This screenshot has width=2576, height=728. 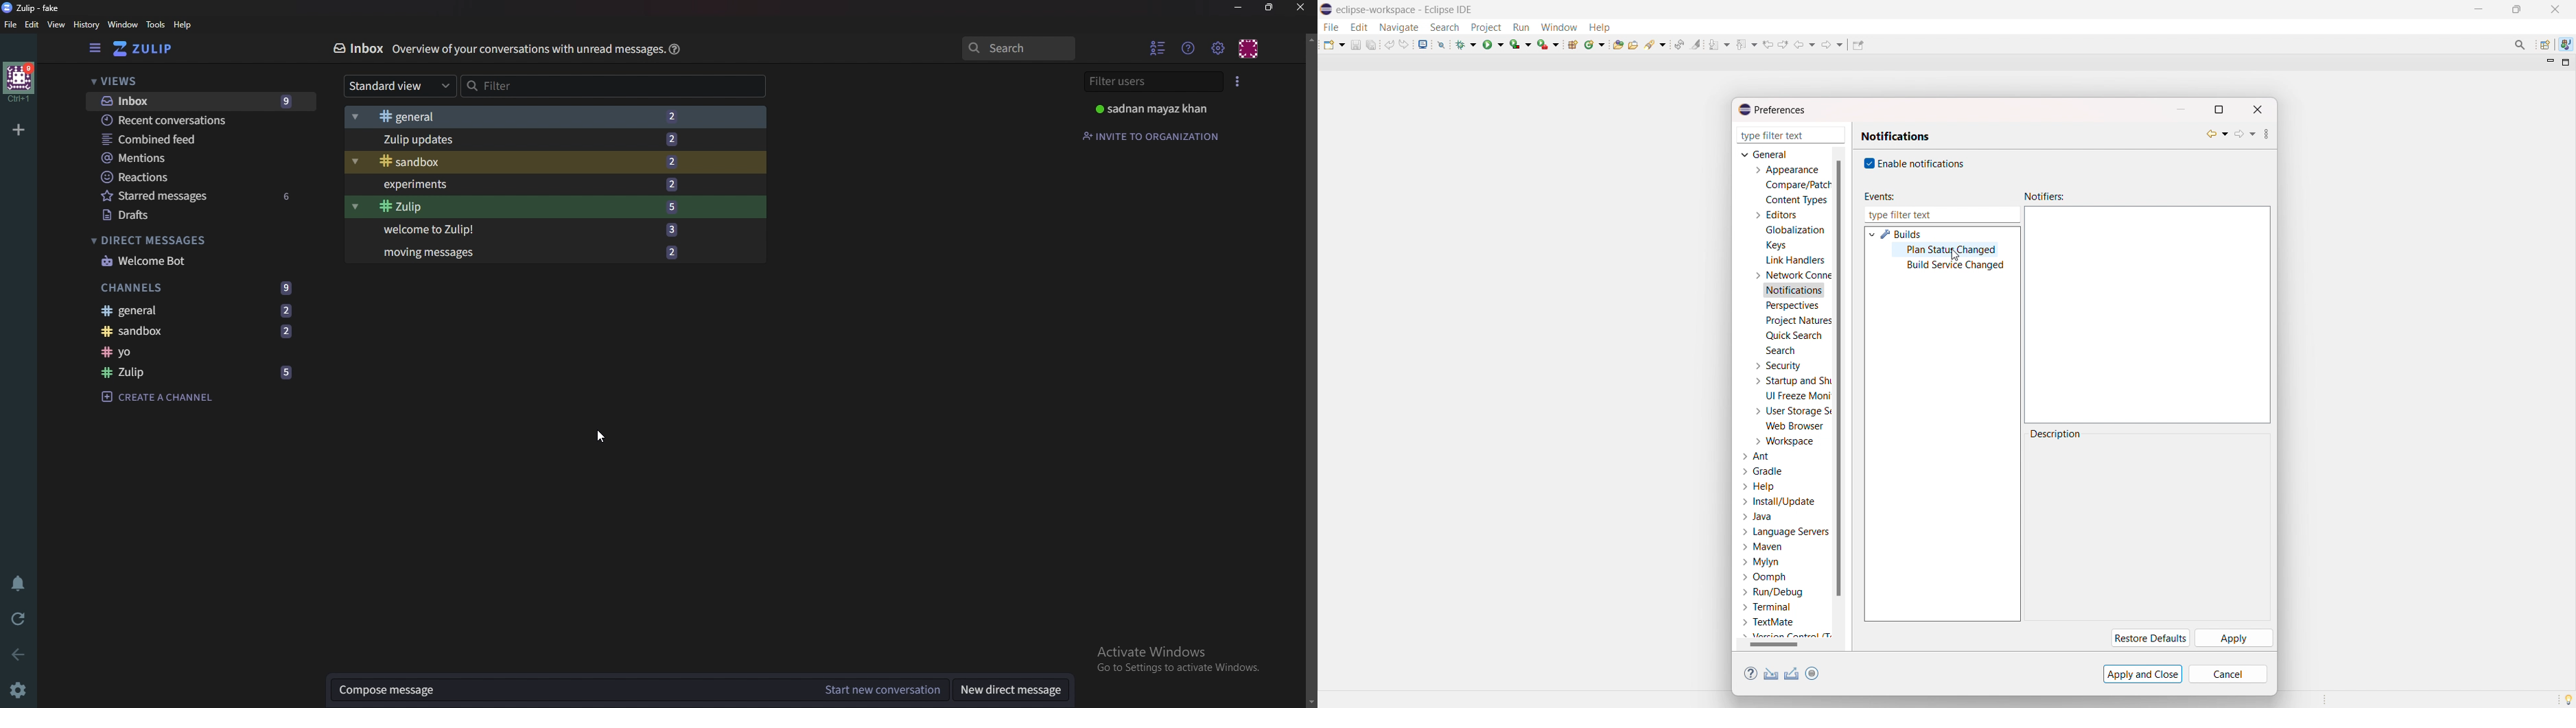 What do you see at coordinates (883, 689) in the screenshot?
I see `Start new conversation` at bounding box center [883, 689].